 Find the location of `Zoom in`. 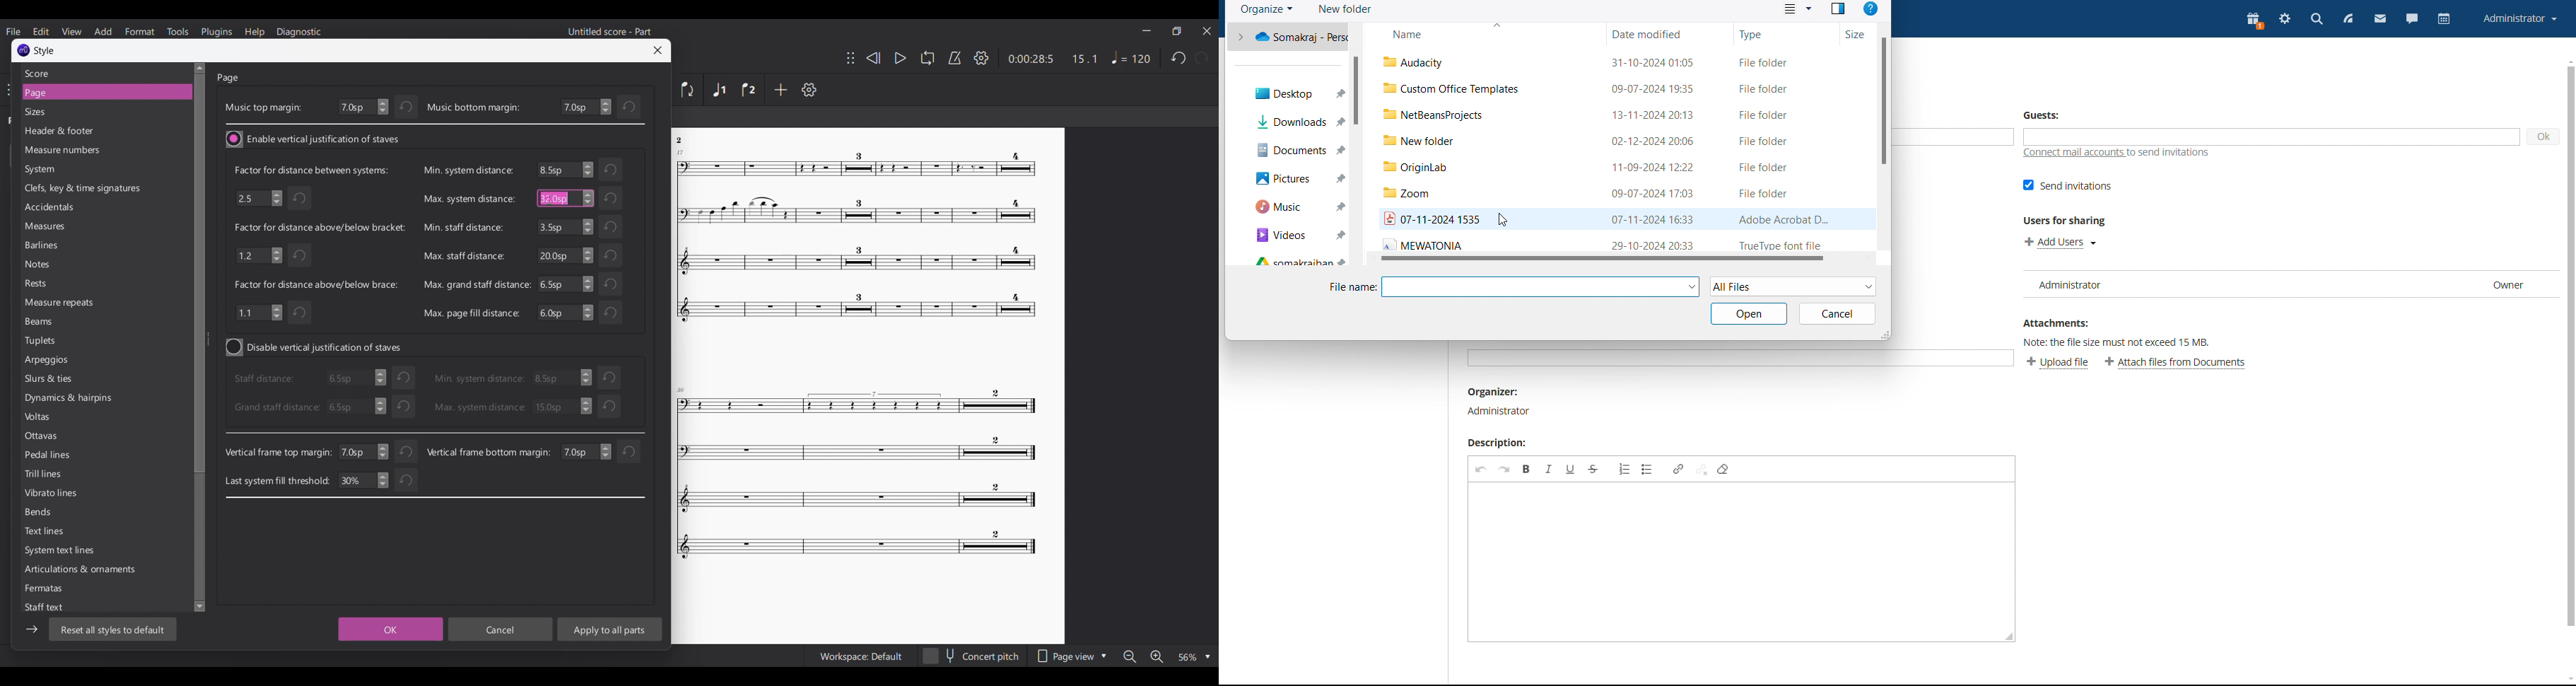

Zoom in is located at coordinates (1157, 657).